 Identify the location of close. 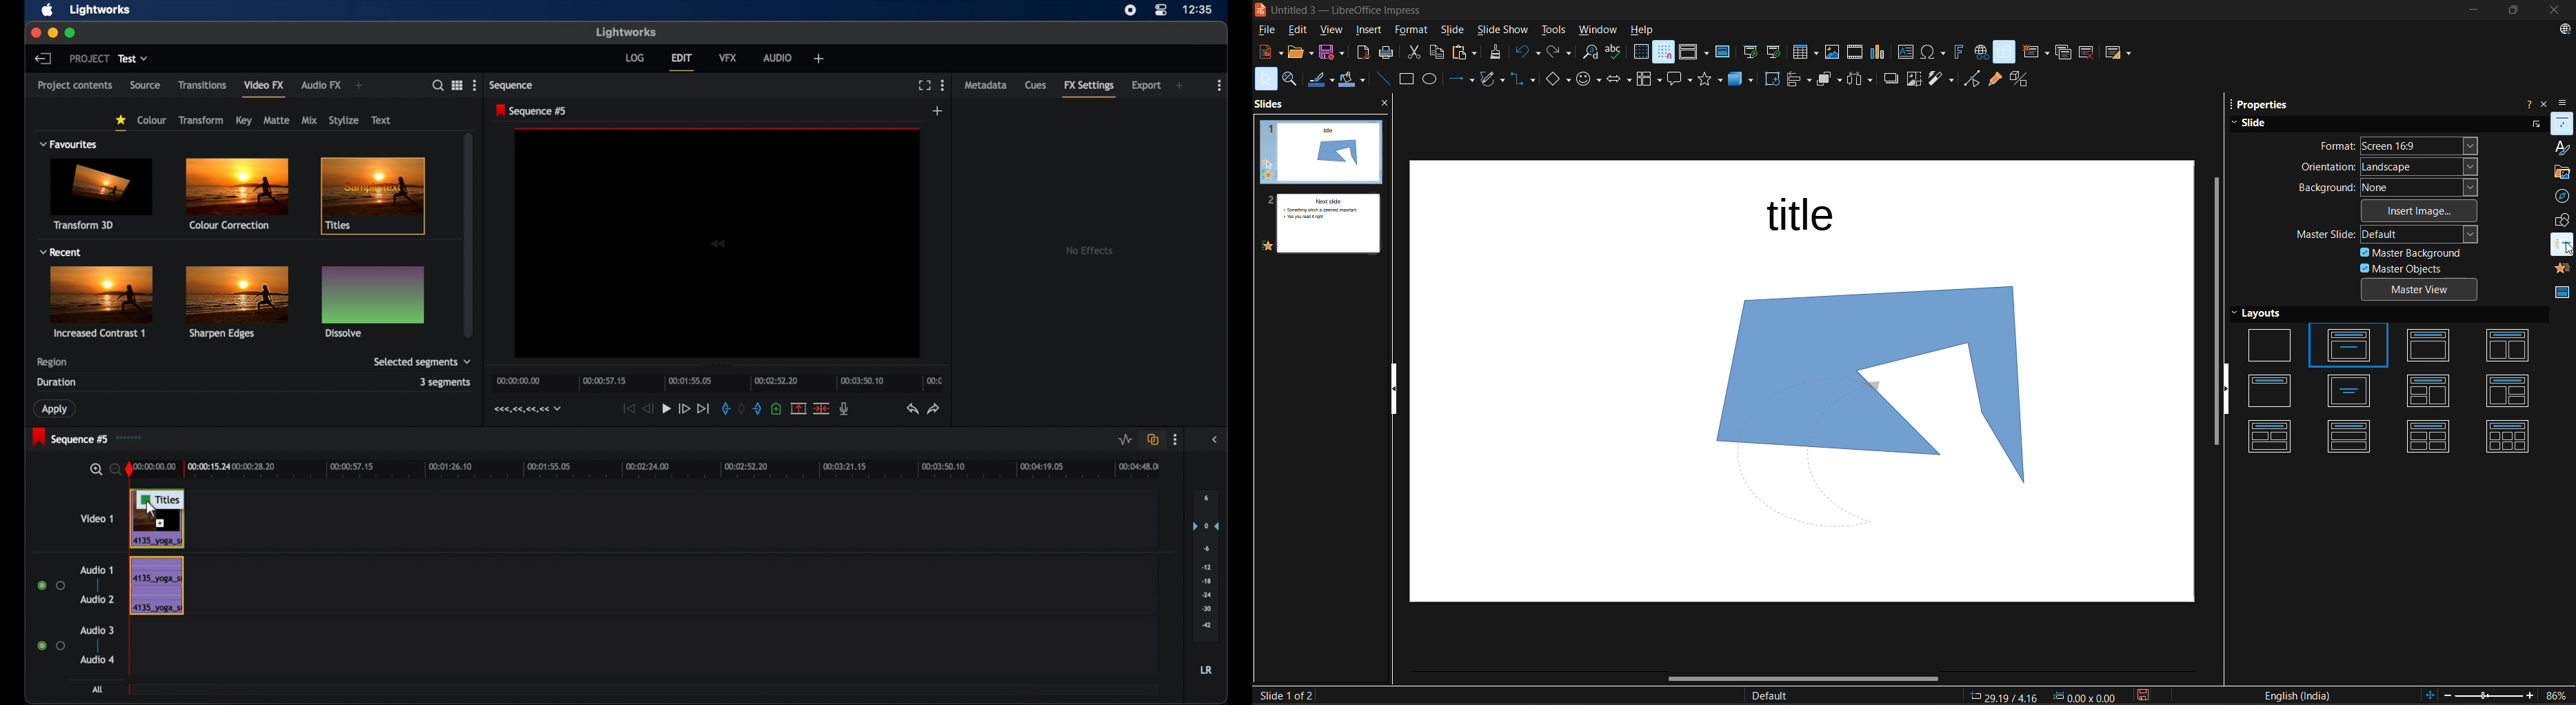
(2556, 10).